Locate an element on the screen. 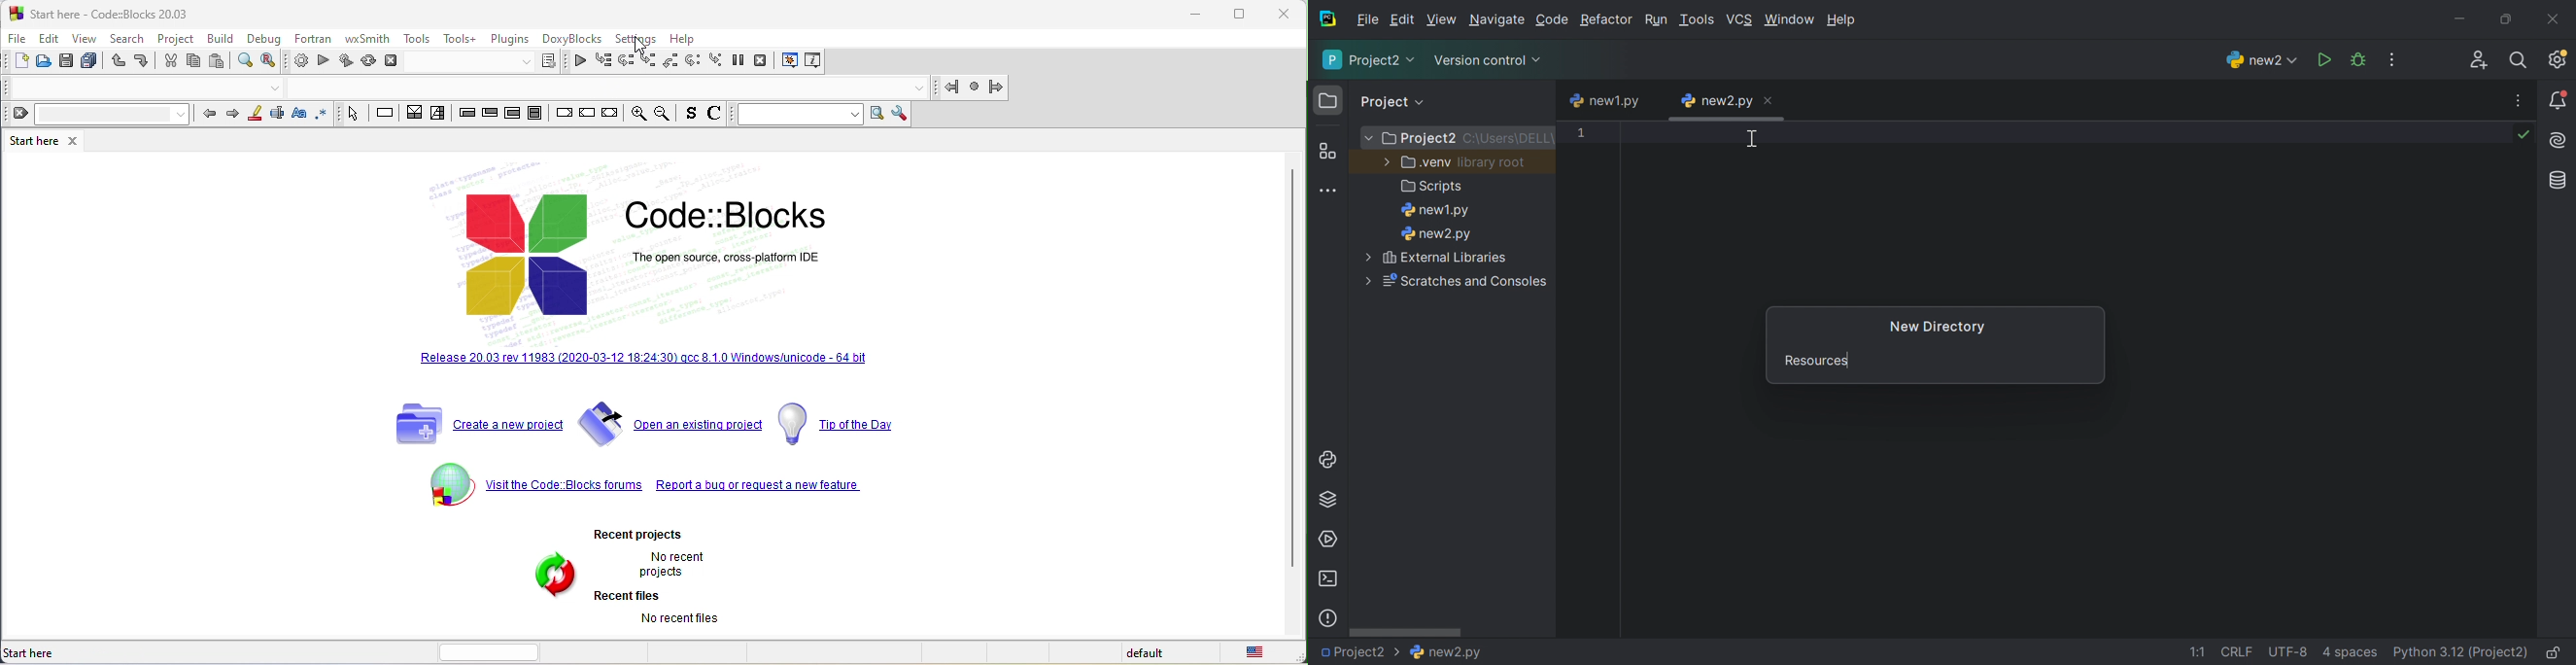 The height and width of the screenshot is (672, 2576). vertical scroll bar is located at coordinates (1291, 371).